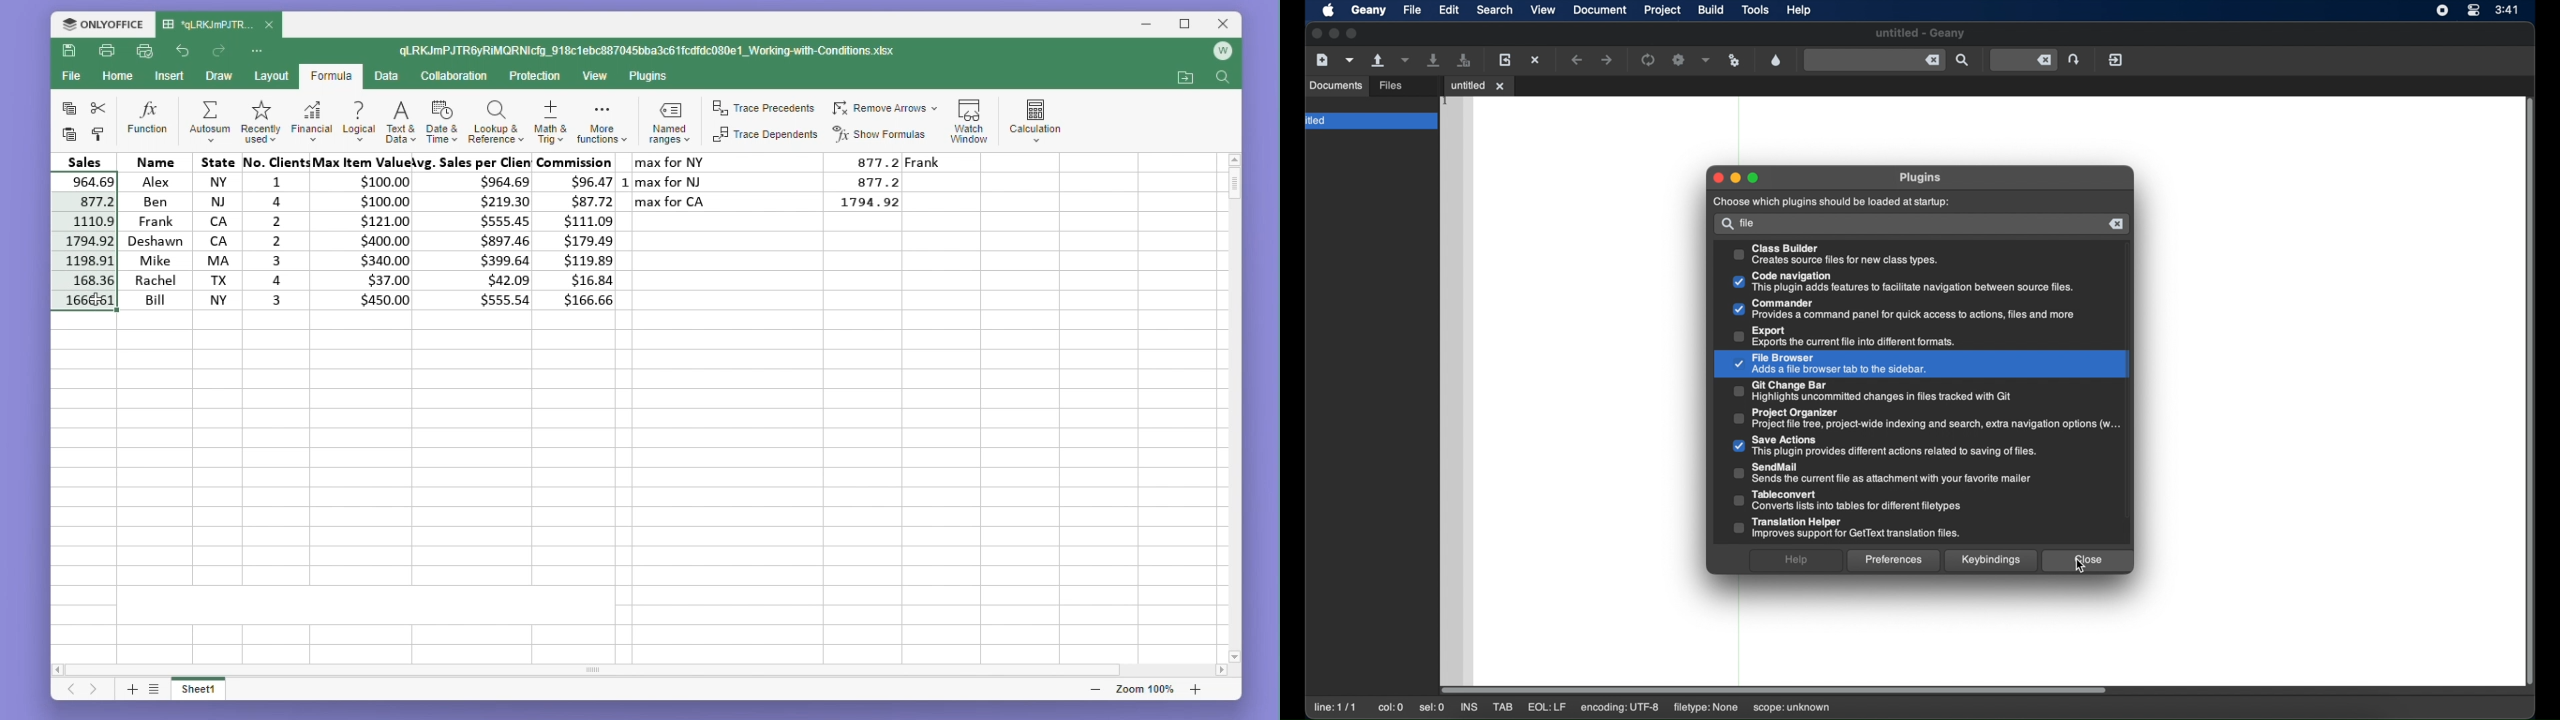 The height and width of the screenshot is (728, 2576). I want to click on Name Alex Ben Frank deshavn Mike Rache Bill, so click(154, 231).